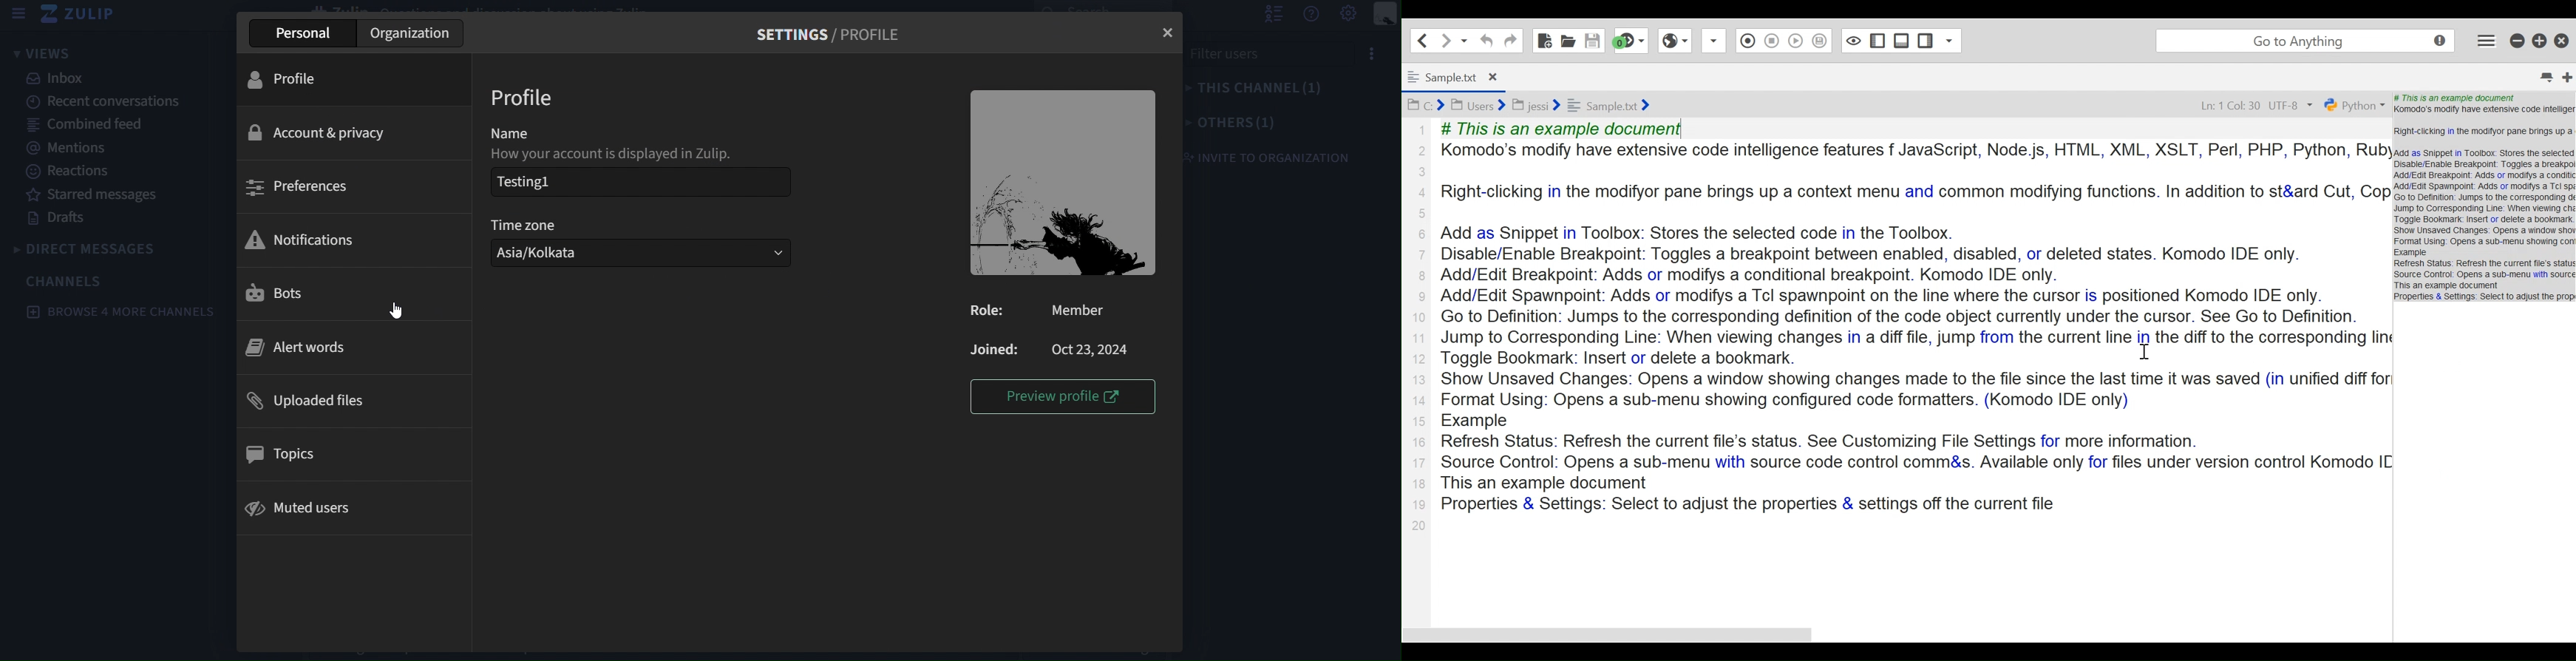  I want to click on time zone, so click(535, 224).